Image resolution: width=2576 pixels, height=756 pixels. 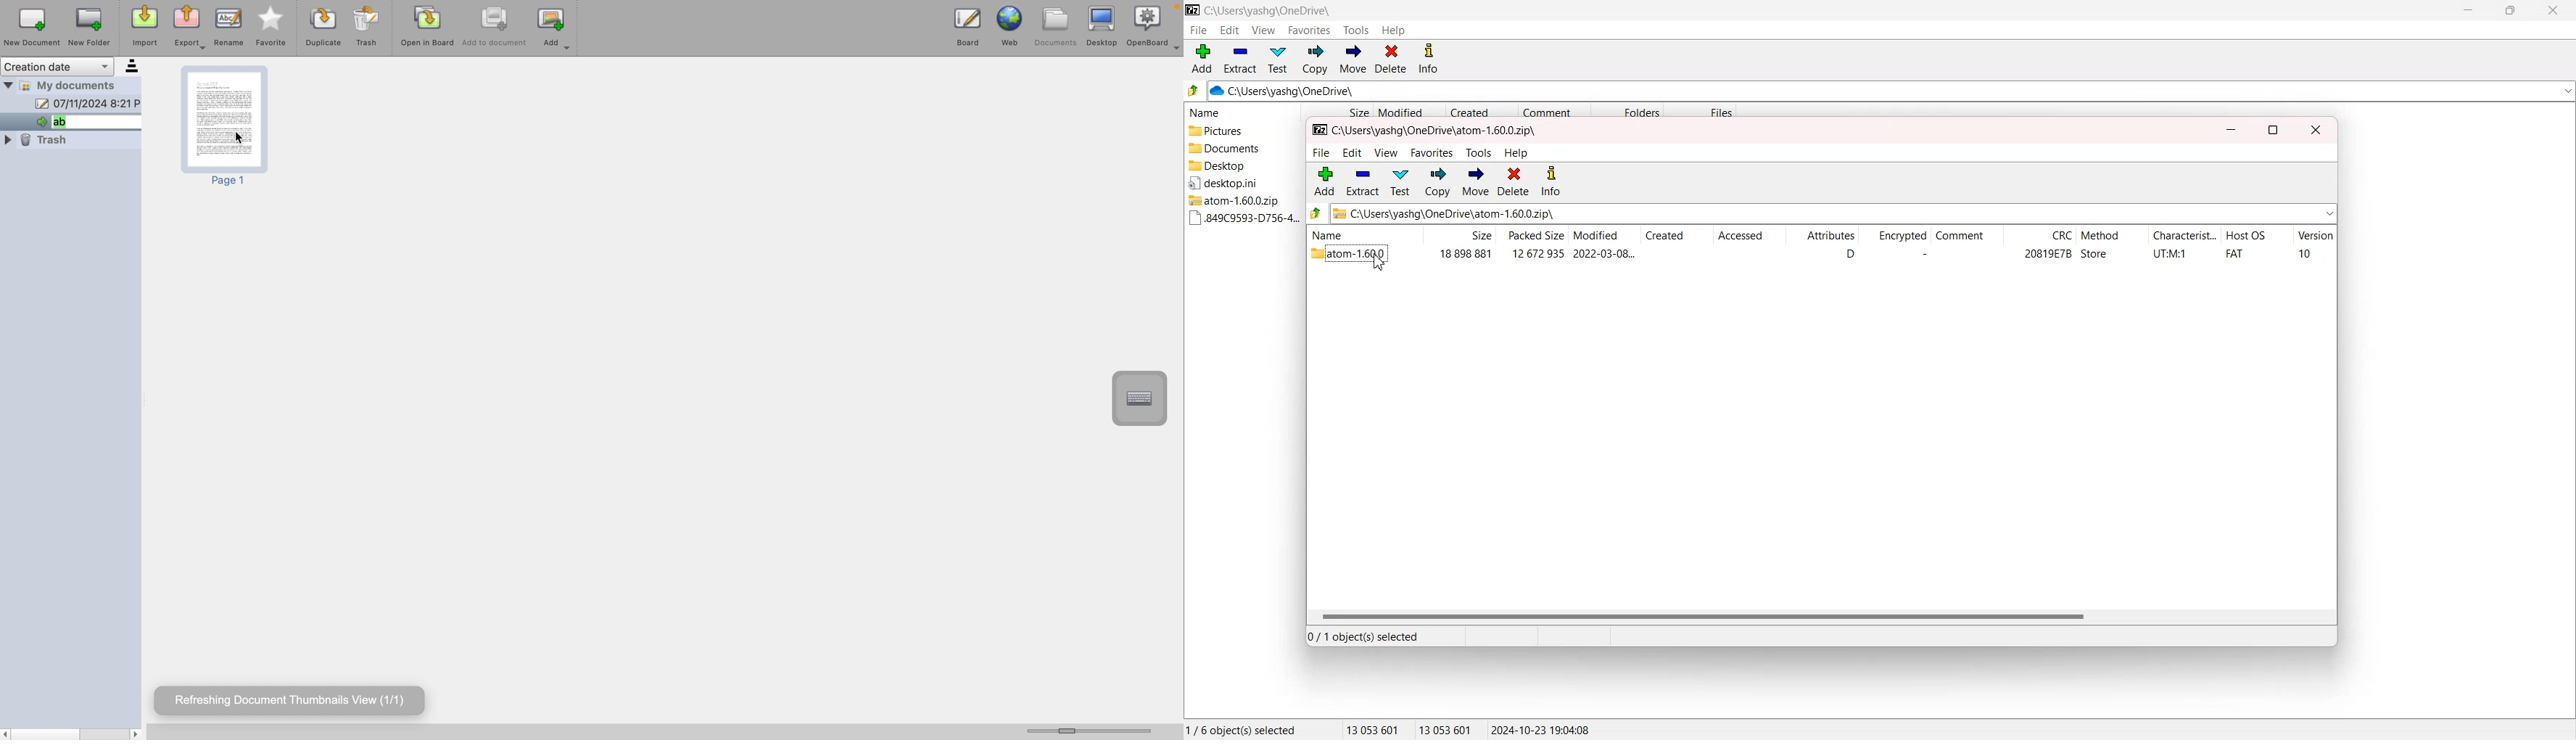 I want to click on help, so click(x=1517, y=153).